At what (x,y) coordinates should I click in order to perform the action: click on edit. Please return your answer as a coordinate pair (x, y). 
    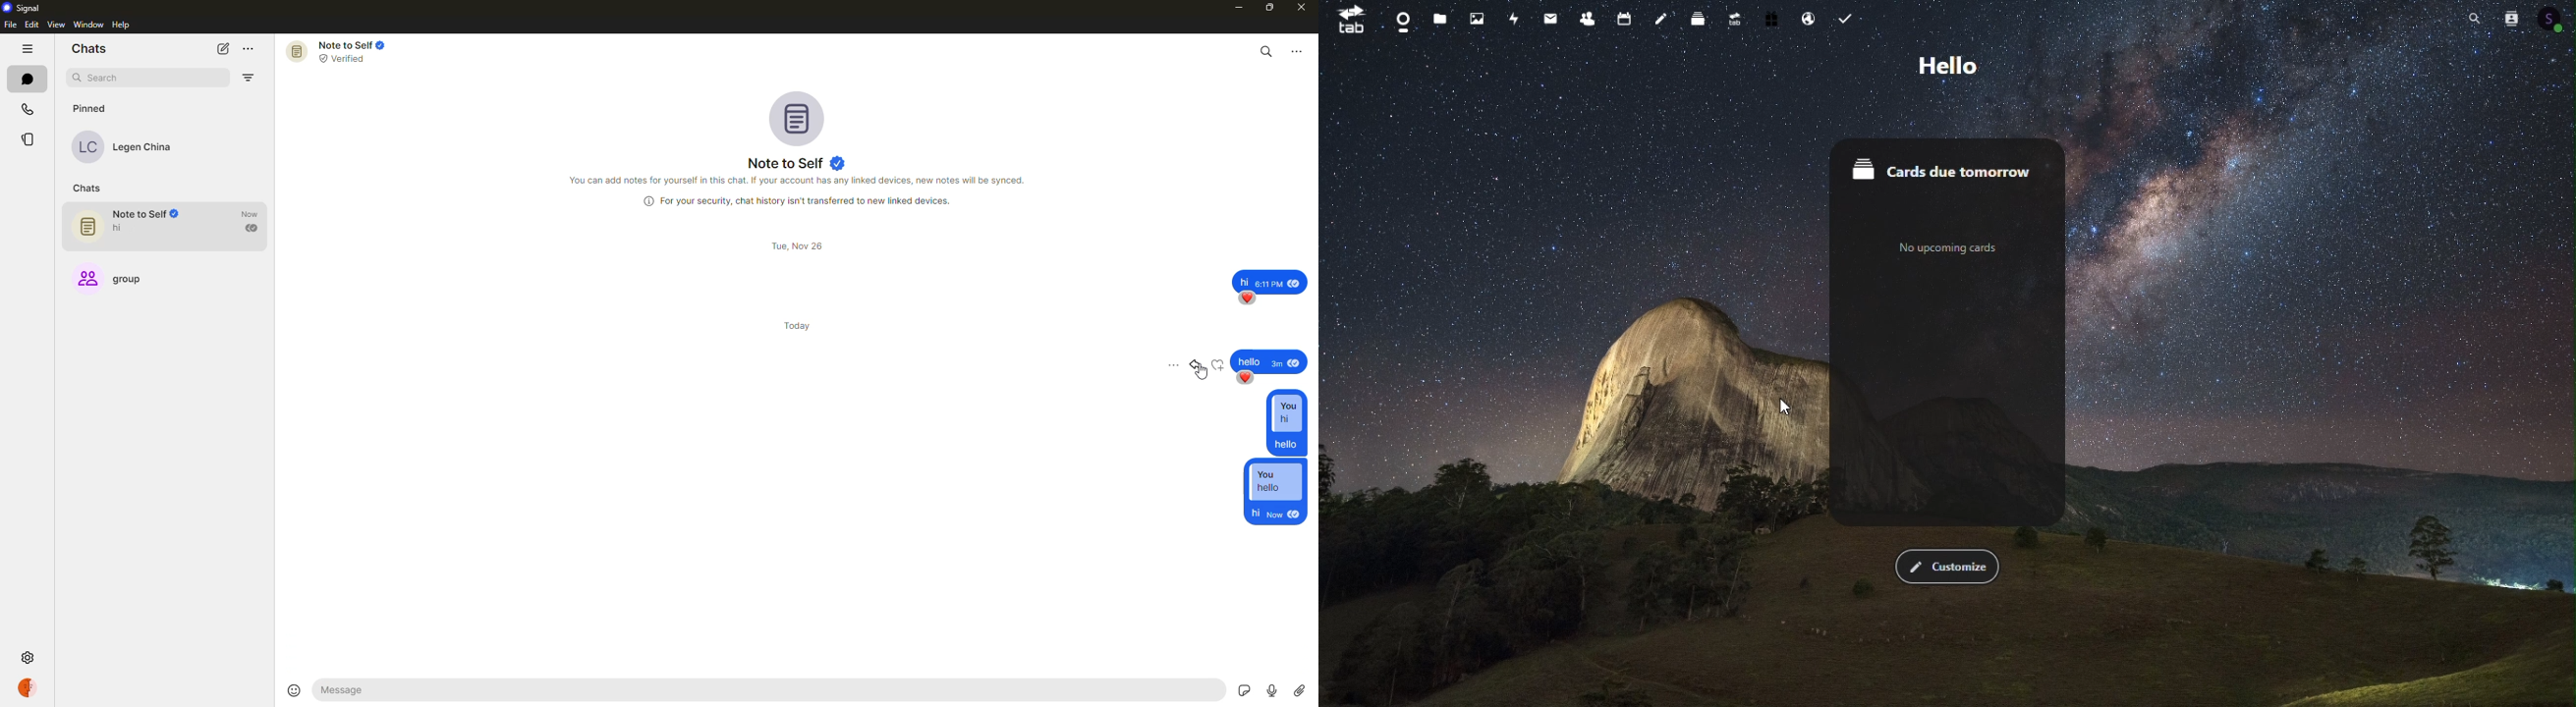
    Looking at the image, I should click on (31, 24).